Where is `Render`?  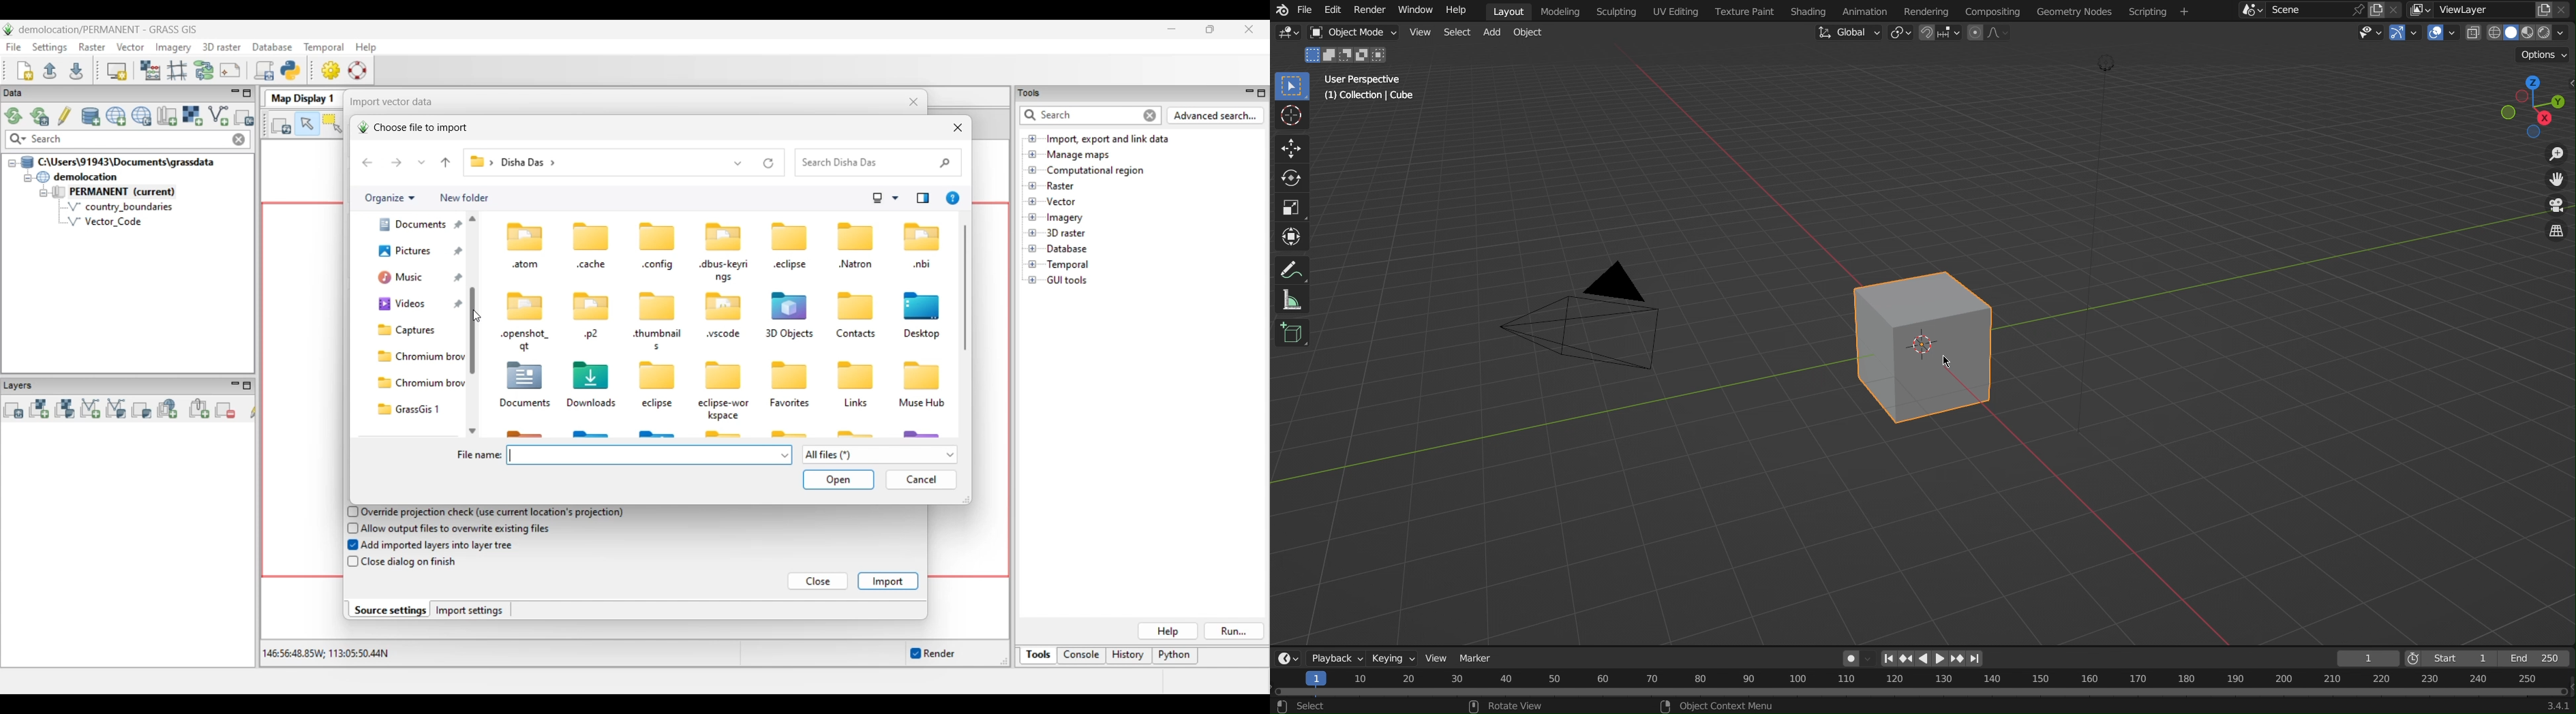 Render is located at coordinates (1372, 11).